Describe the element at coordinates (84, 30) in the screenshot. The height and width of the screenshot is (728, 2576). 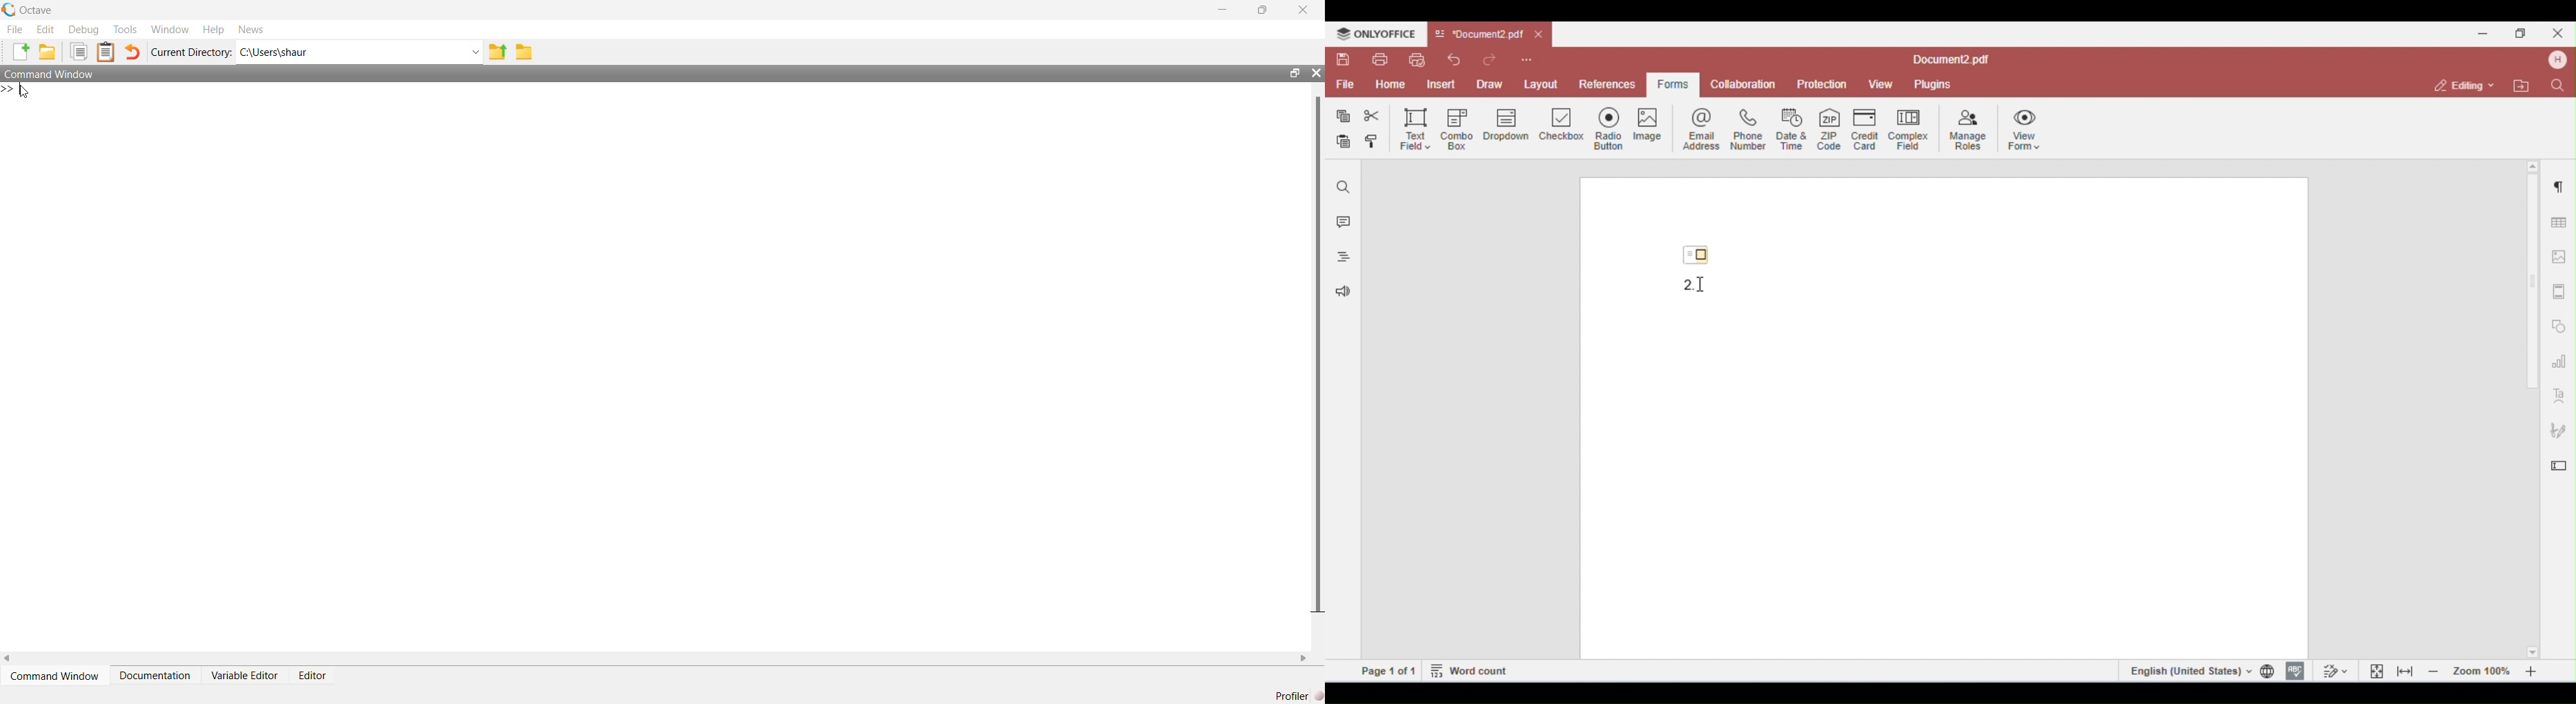
I see `debug` at that location.